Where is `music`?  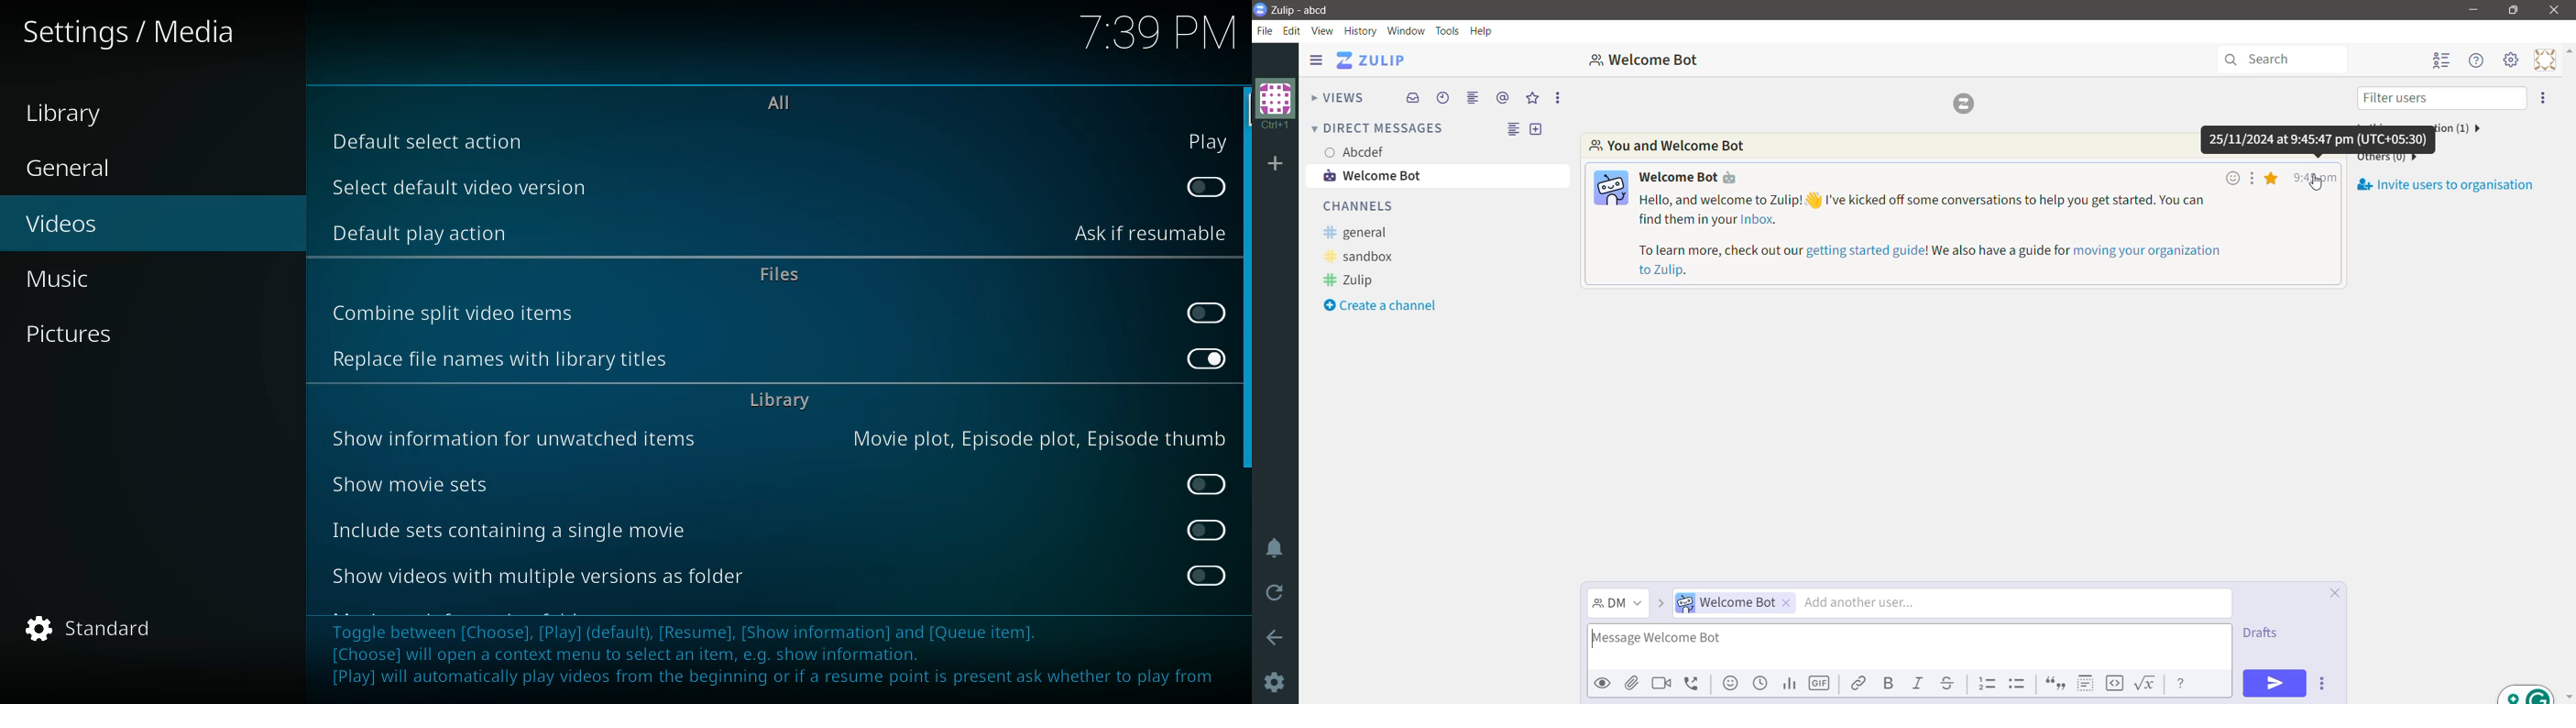 music is located at coordinates (148, 279).